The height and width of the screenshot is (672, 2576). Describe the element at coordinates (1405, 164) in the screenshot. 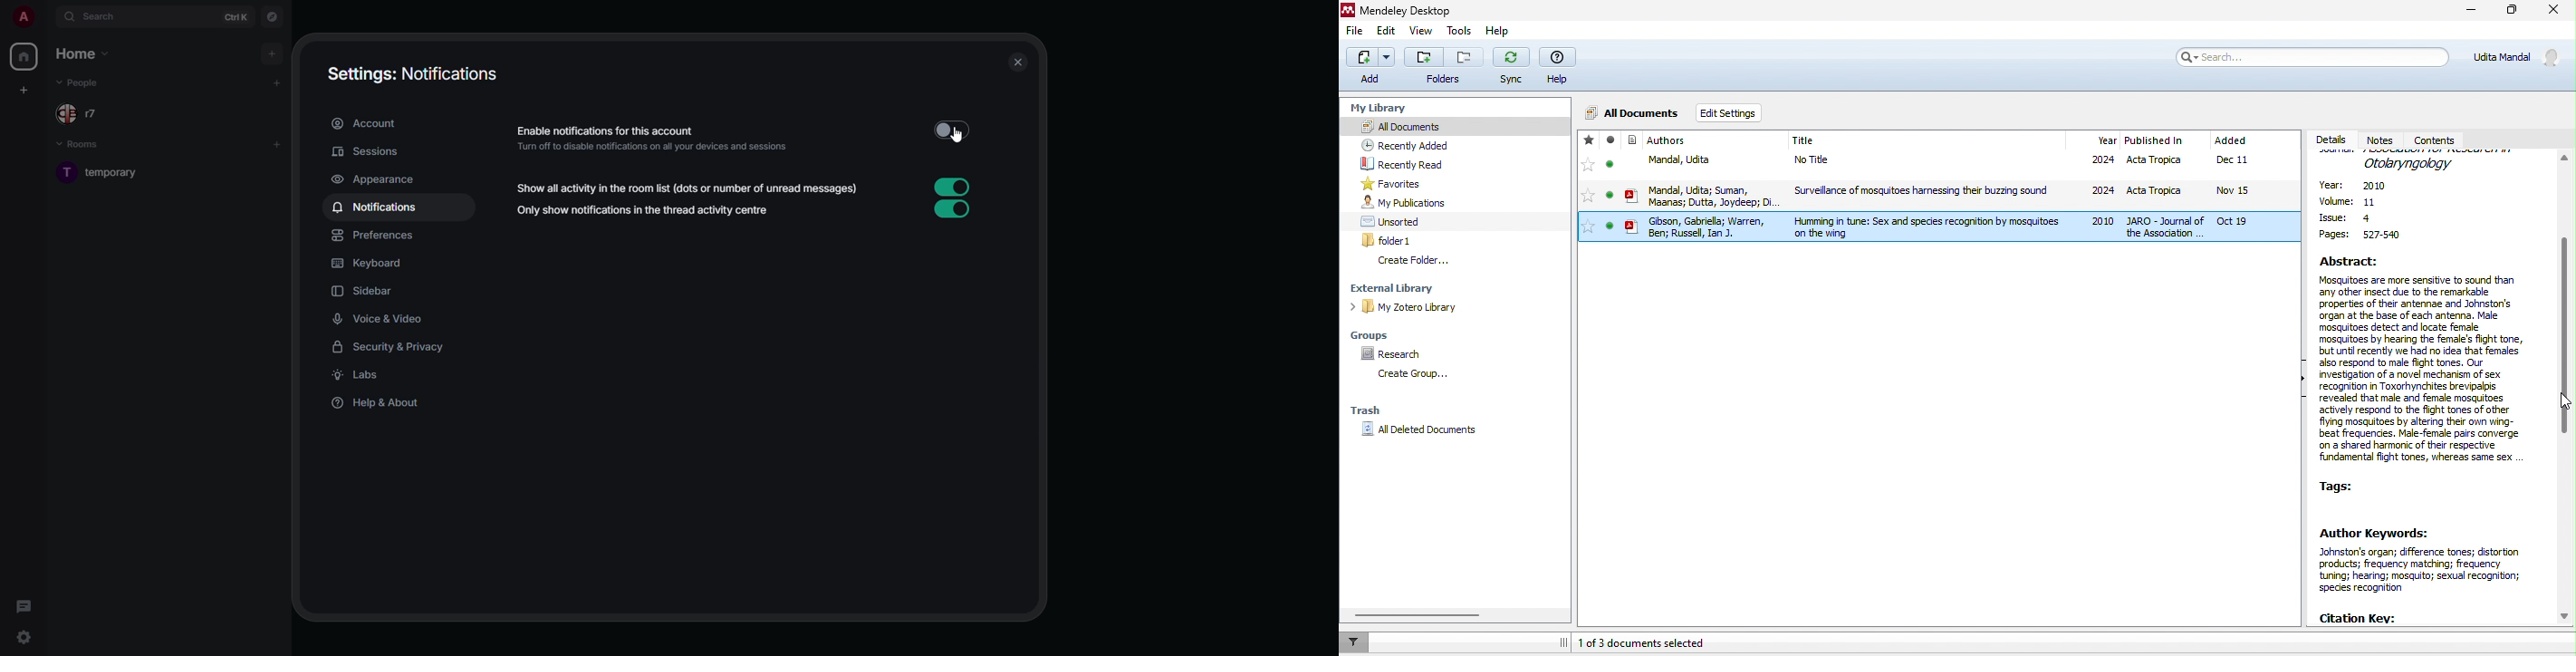

I see `recently read` at that location.